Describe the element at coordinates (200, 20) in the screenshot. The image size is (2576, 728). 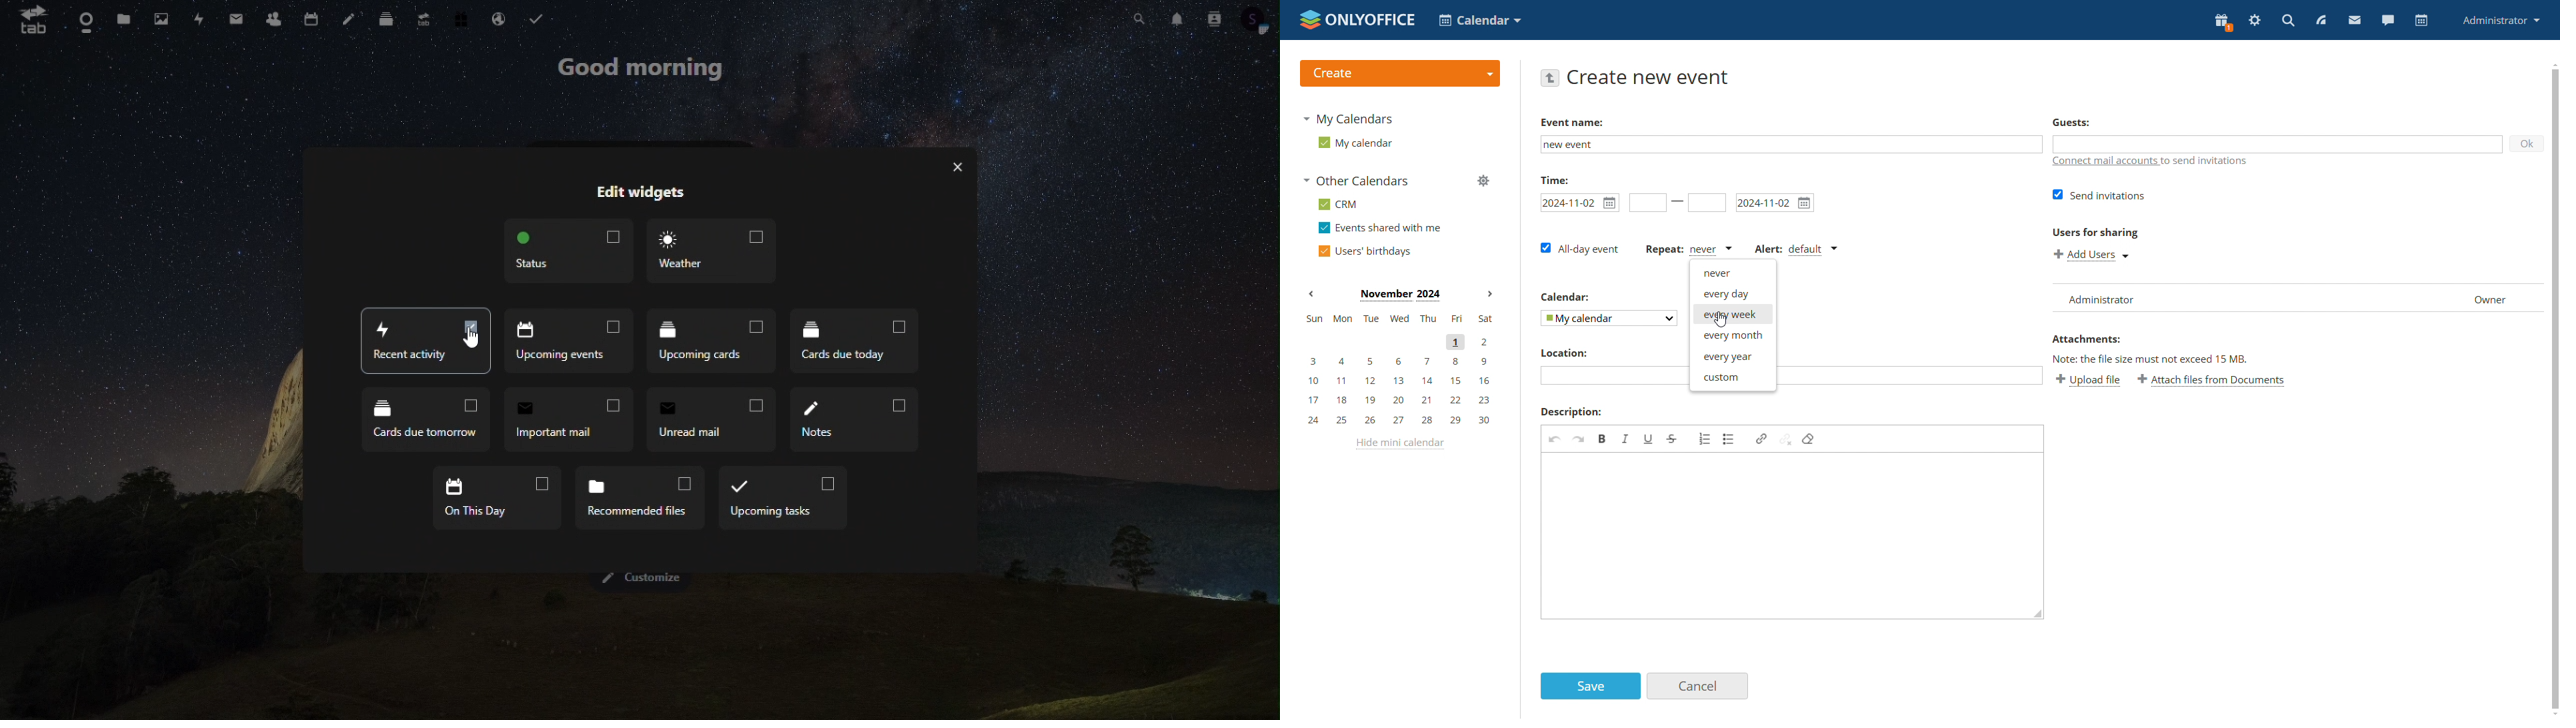
I see `activity` at that location.